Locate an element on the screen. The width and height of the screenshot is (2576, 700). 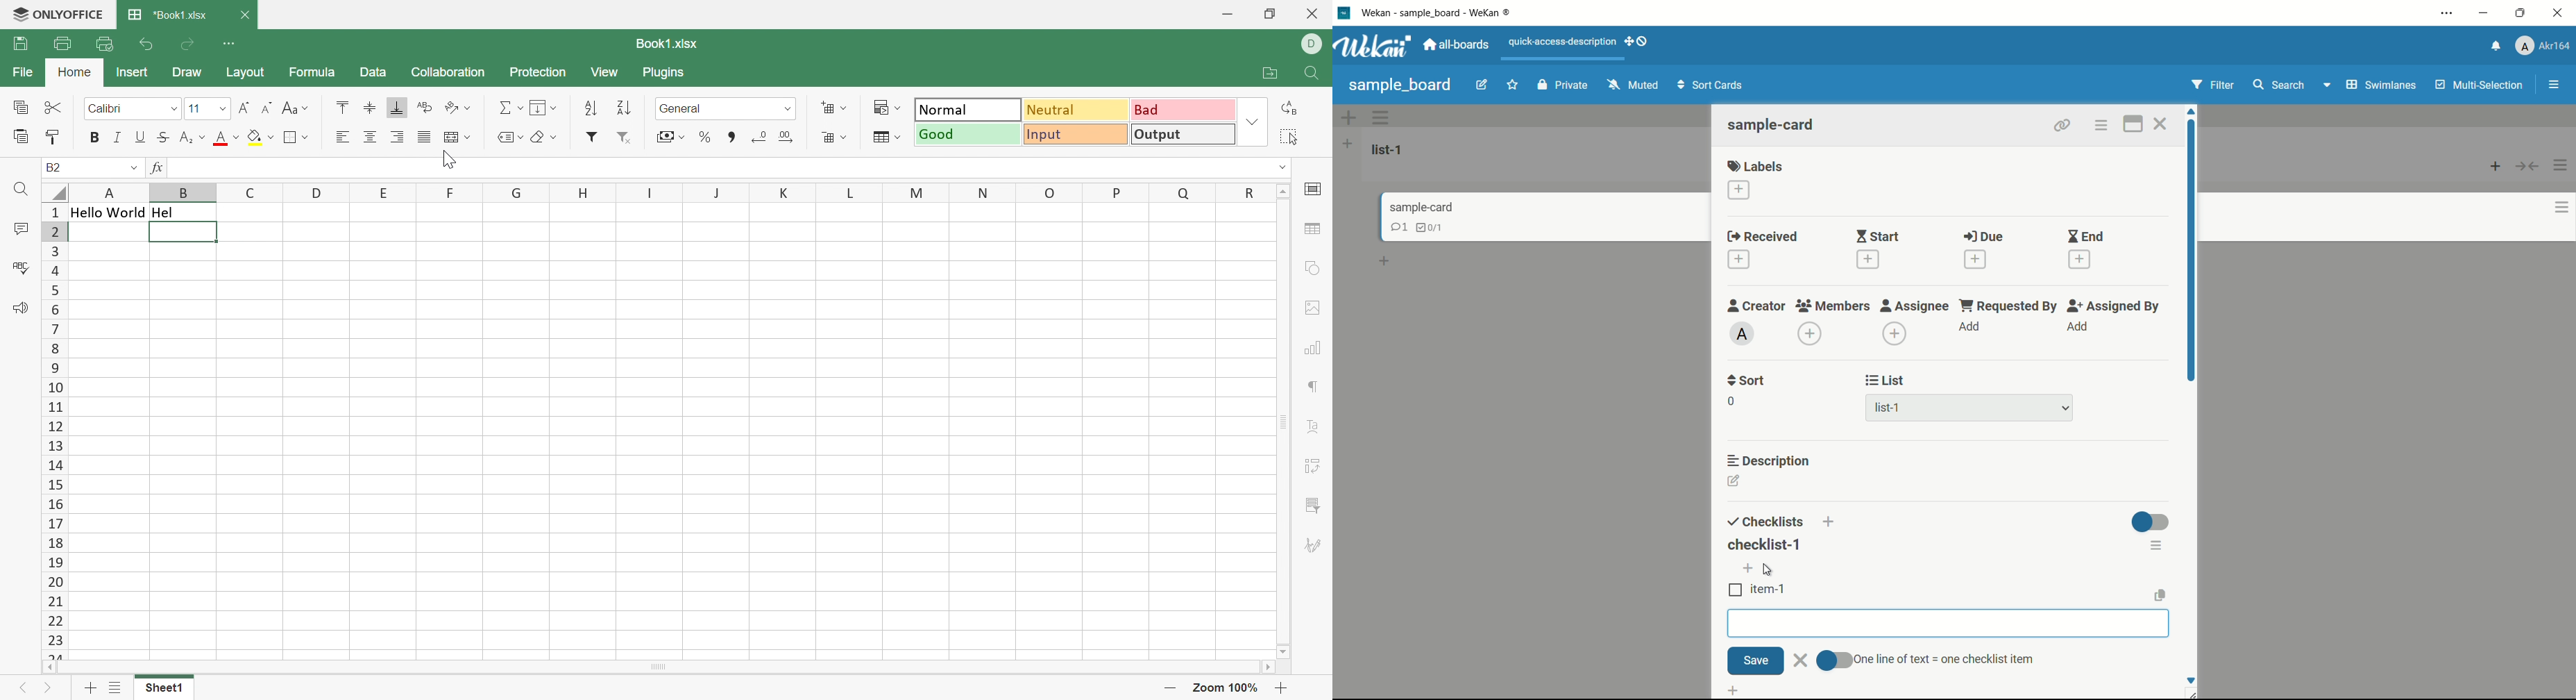
Summation is located at coordinates (511, 108).